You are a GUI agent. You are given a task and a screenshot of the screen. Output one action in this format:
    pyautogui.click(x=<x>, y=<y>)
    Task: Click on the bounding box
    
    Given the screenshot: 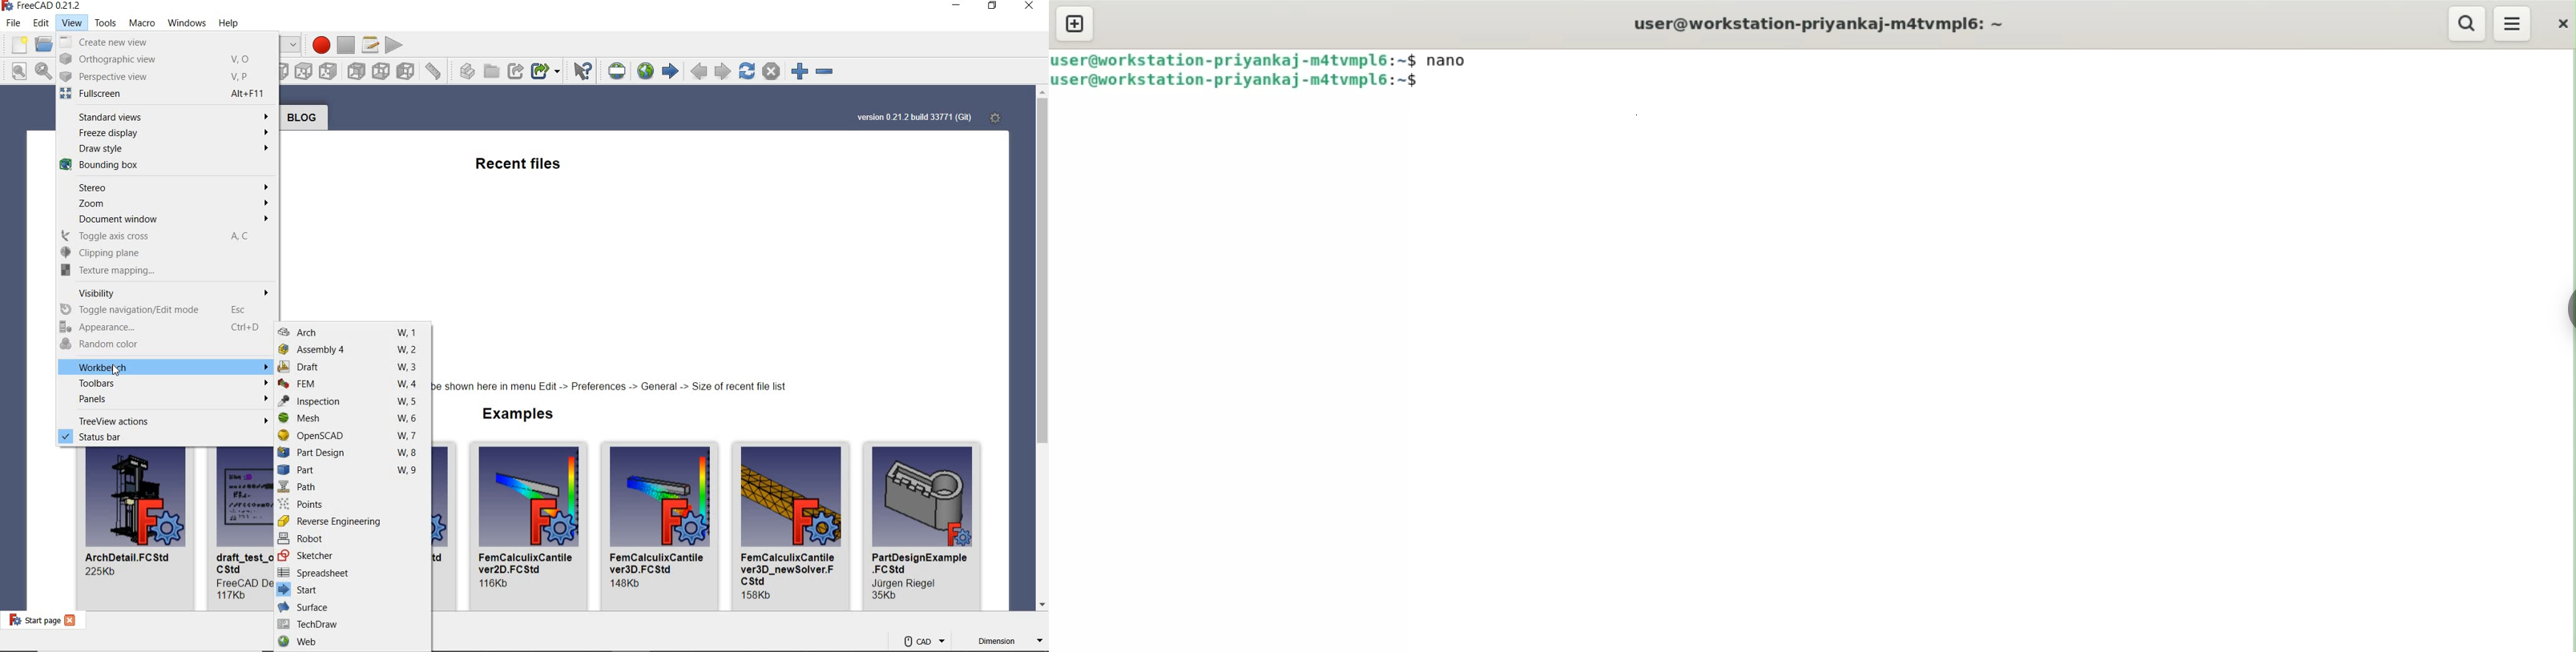 What is the action you would take?
    pyautogui.click(x=167, y=167)
    